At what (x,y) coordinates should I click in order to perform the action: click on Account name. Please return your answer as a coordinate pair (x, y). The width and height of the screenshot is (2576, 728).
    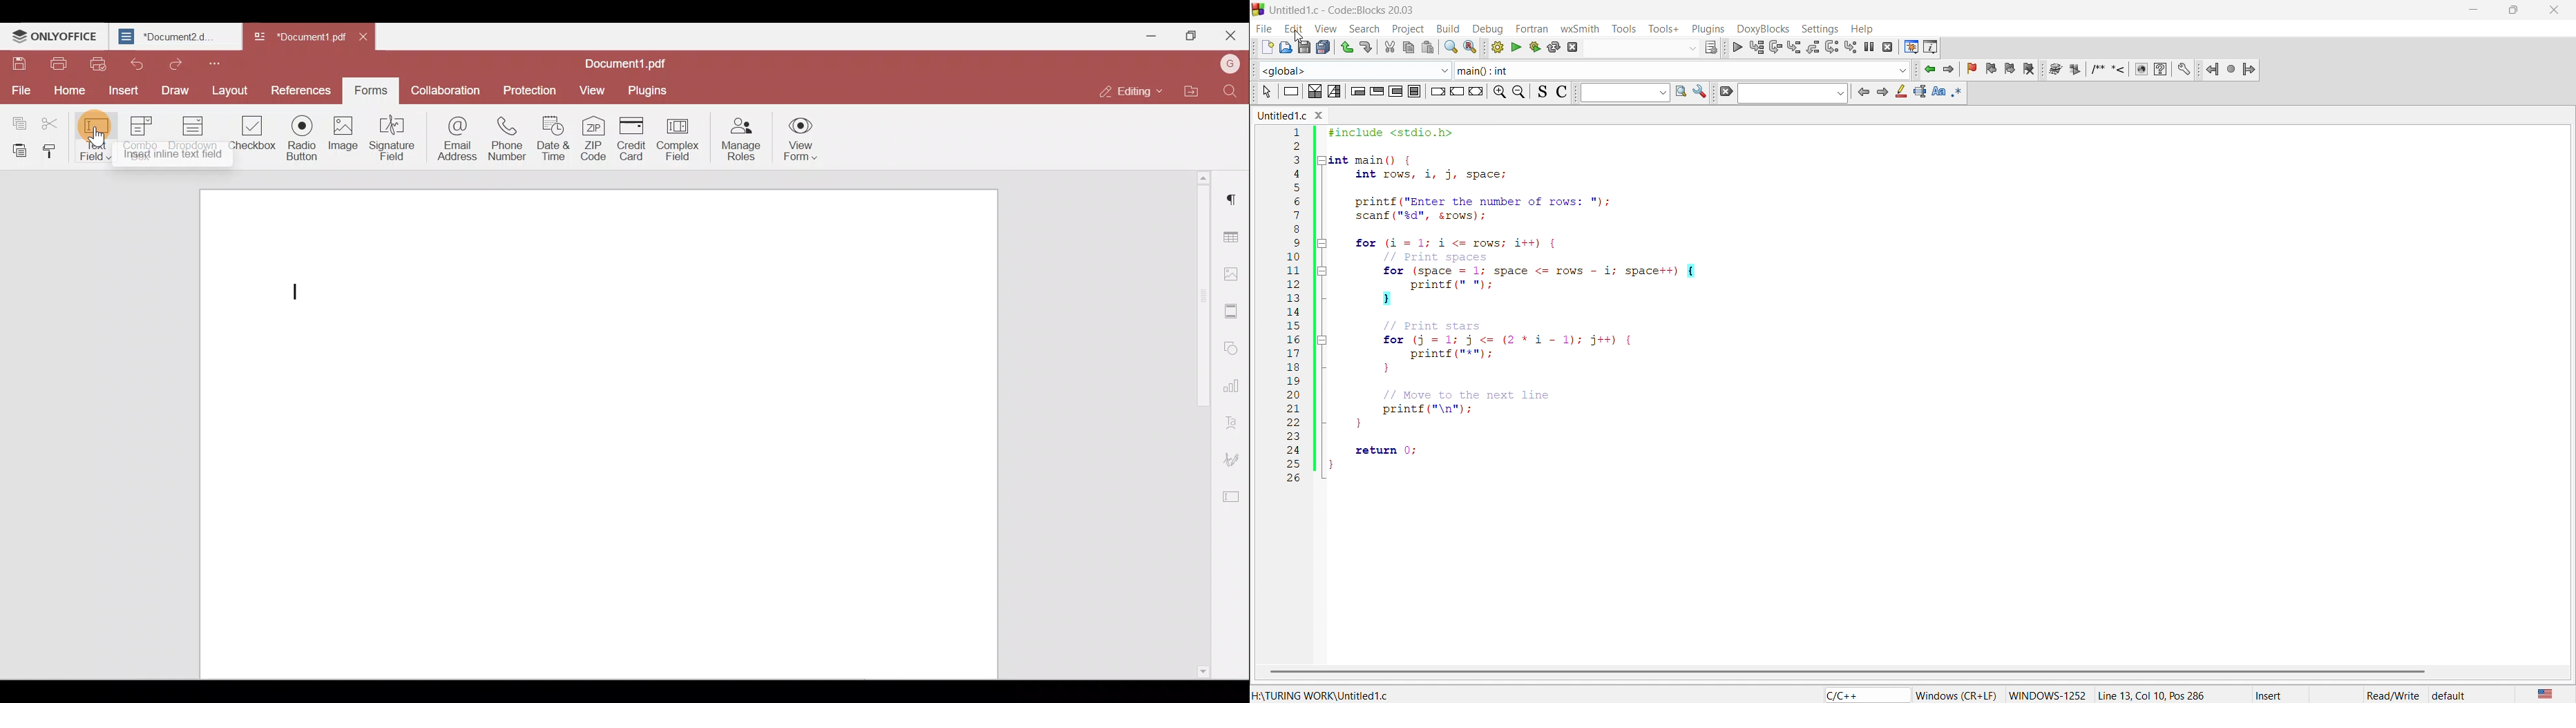
    Looking at the image, I should click on (1230, 62).